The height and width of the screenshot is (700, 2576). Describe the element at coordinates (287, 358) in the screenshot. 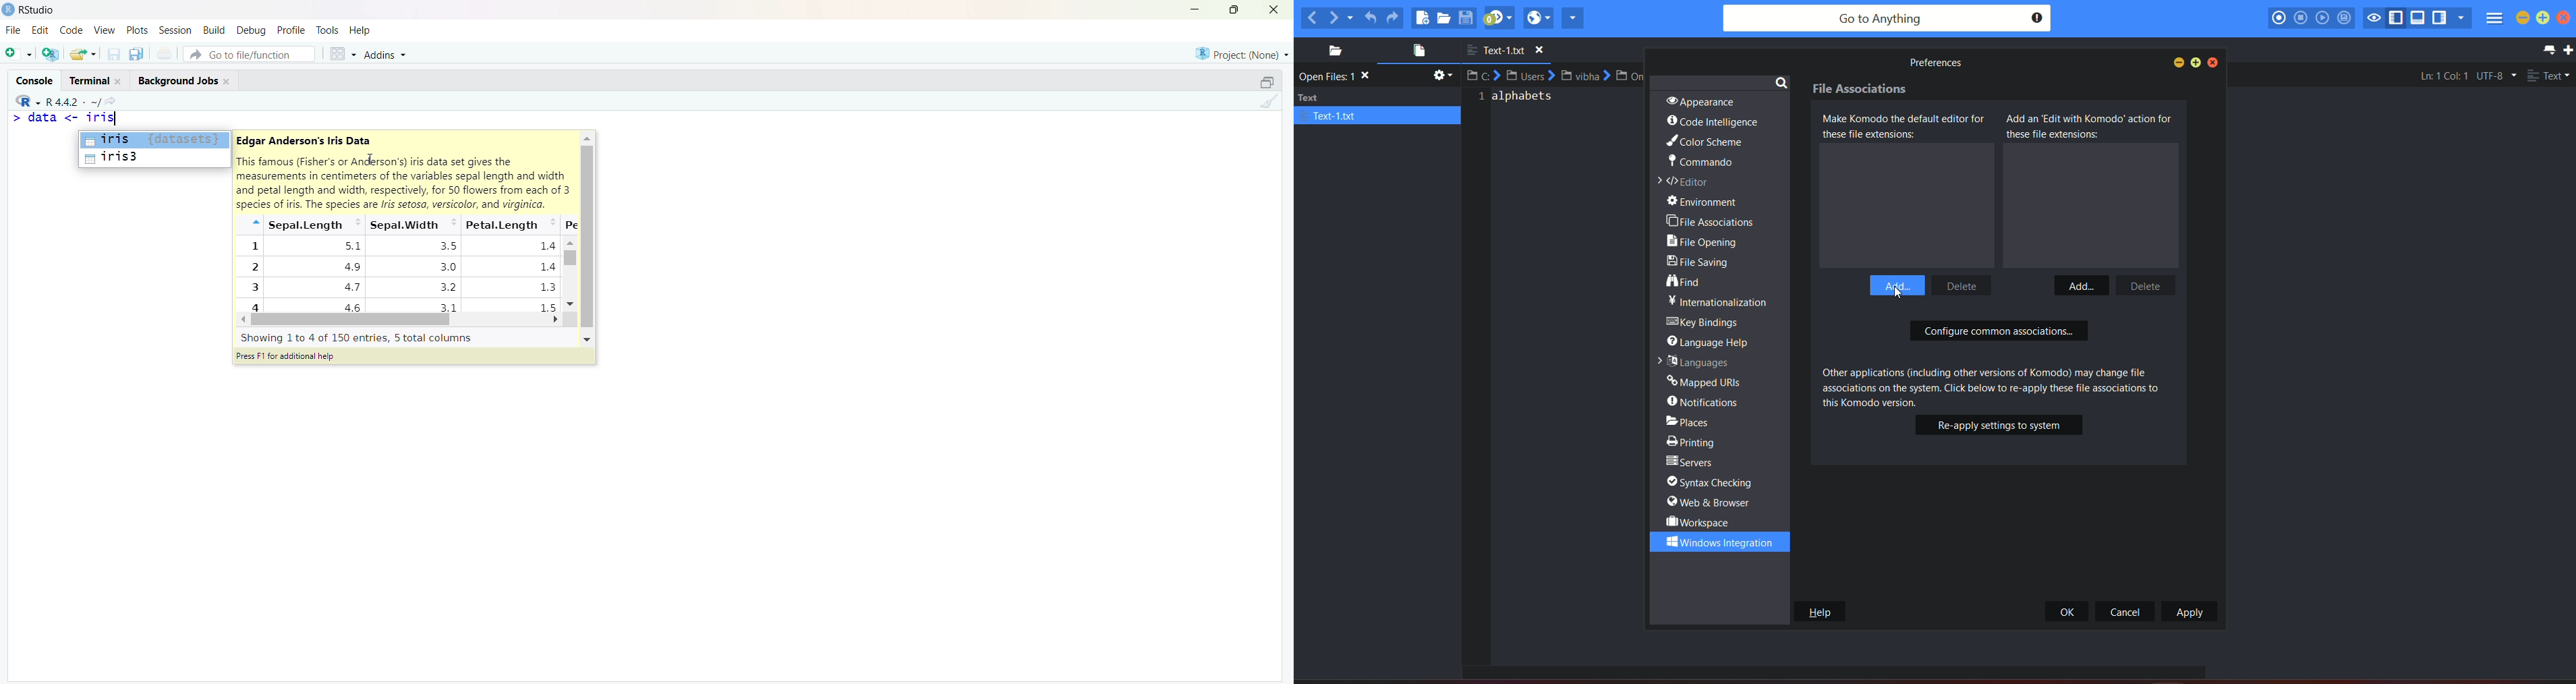

I see `Press F1 for additional help` at that location.